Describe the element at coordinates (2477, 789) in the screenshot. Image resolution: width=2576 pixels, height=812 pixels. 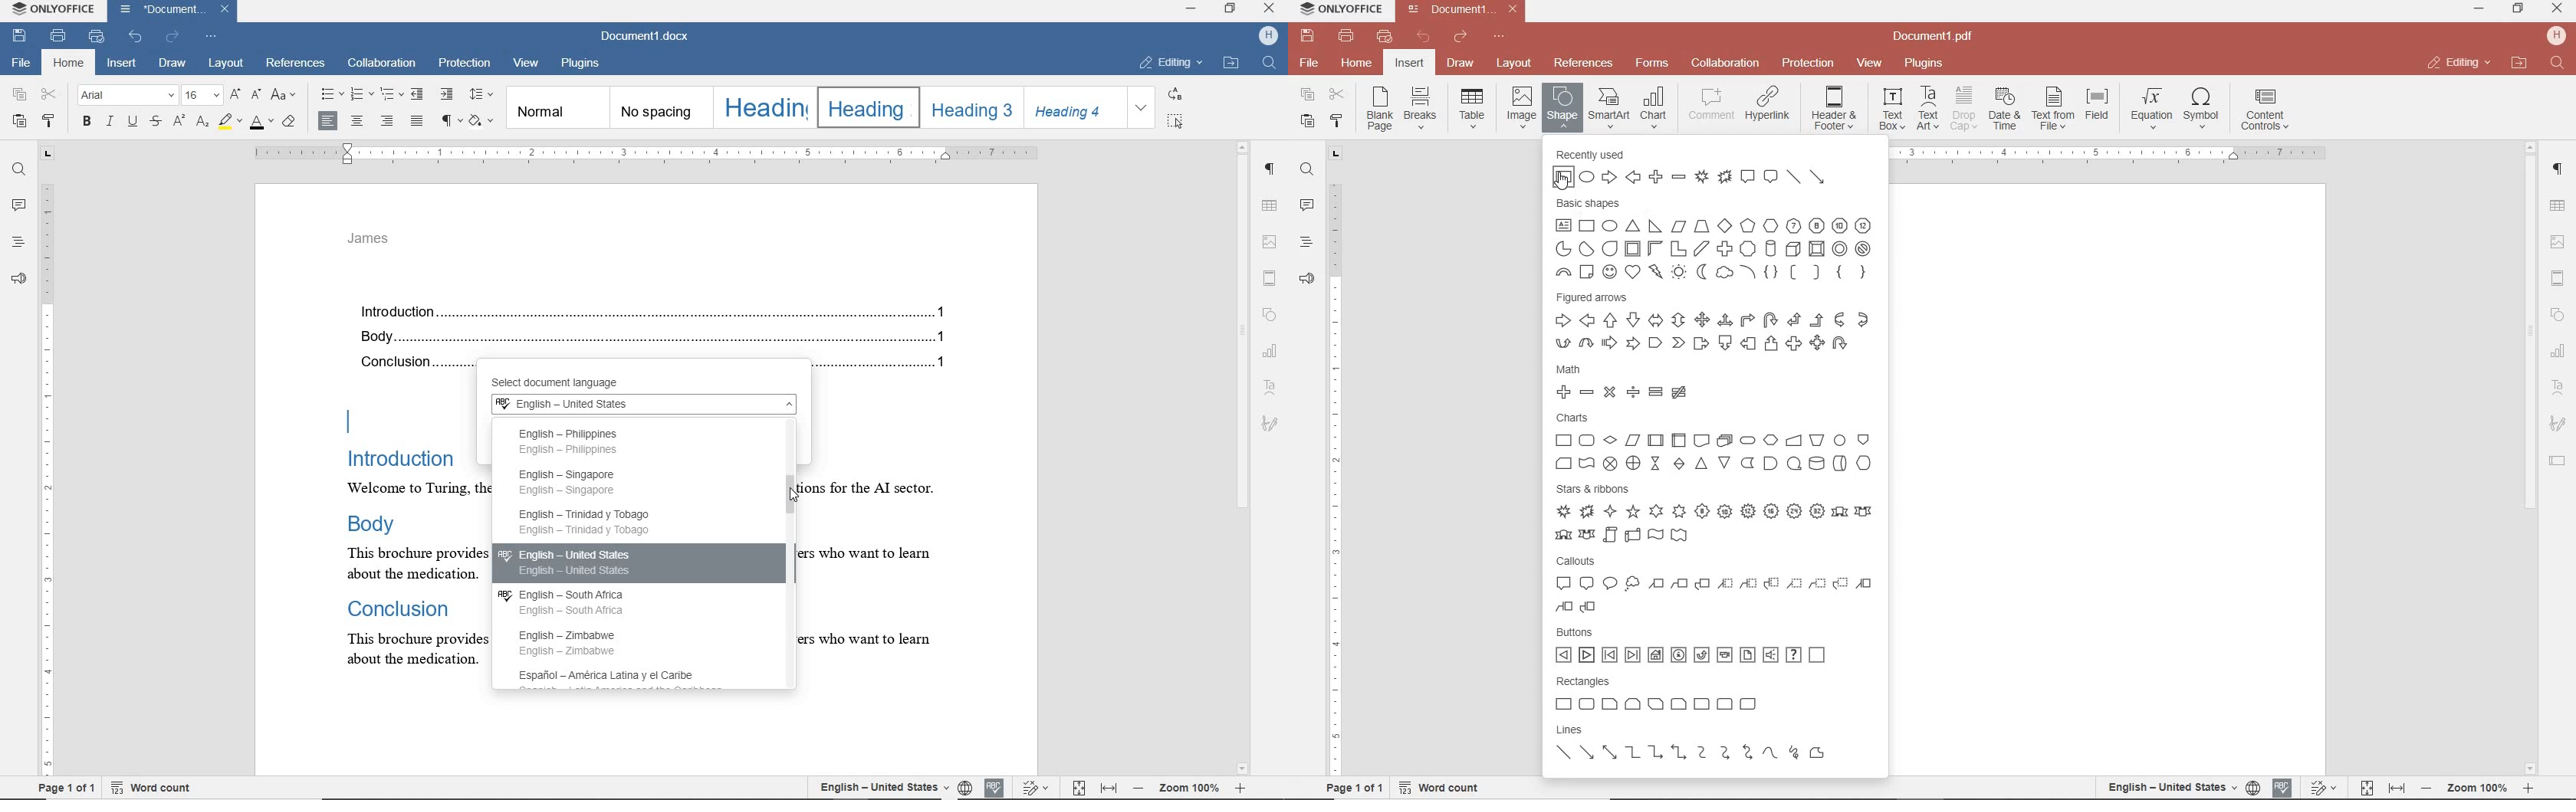
I see `zoom in and out` at that location.